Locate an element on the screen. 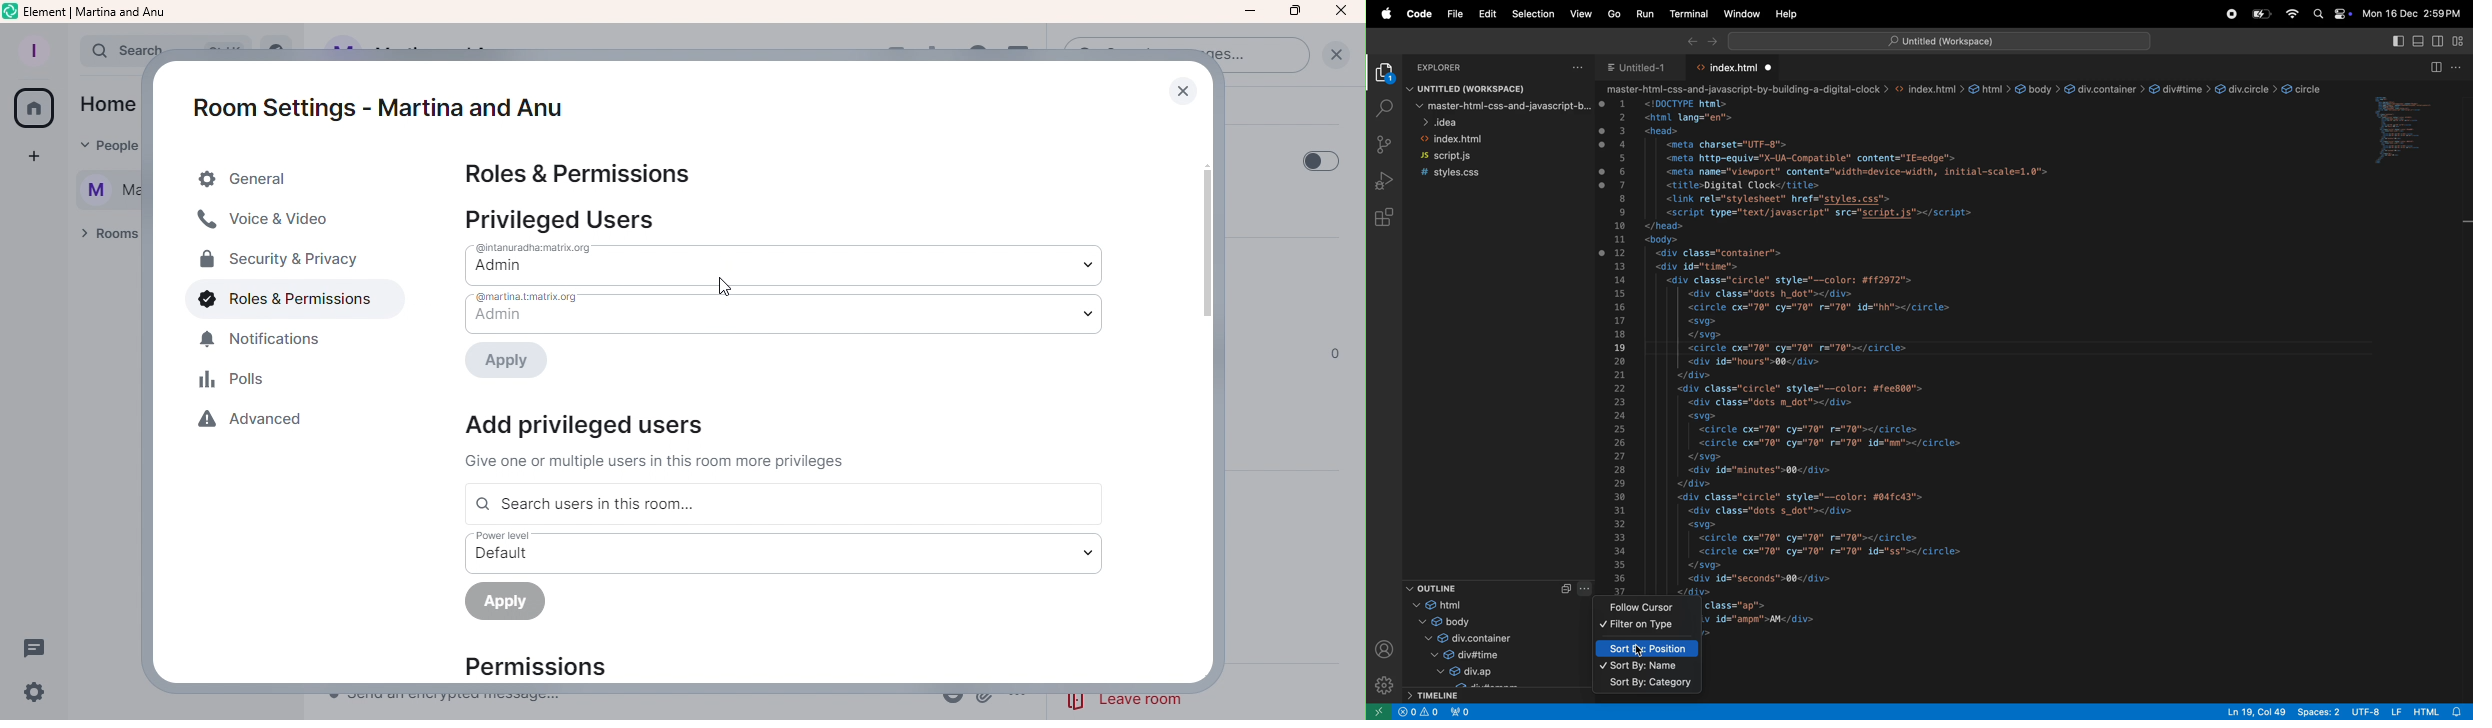 This screenshot has height=728, width=2492. Voice and video is located at coordinates (268, 222).